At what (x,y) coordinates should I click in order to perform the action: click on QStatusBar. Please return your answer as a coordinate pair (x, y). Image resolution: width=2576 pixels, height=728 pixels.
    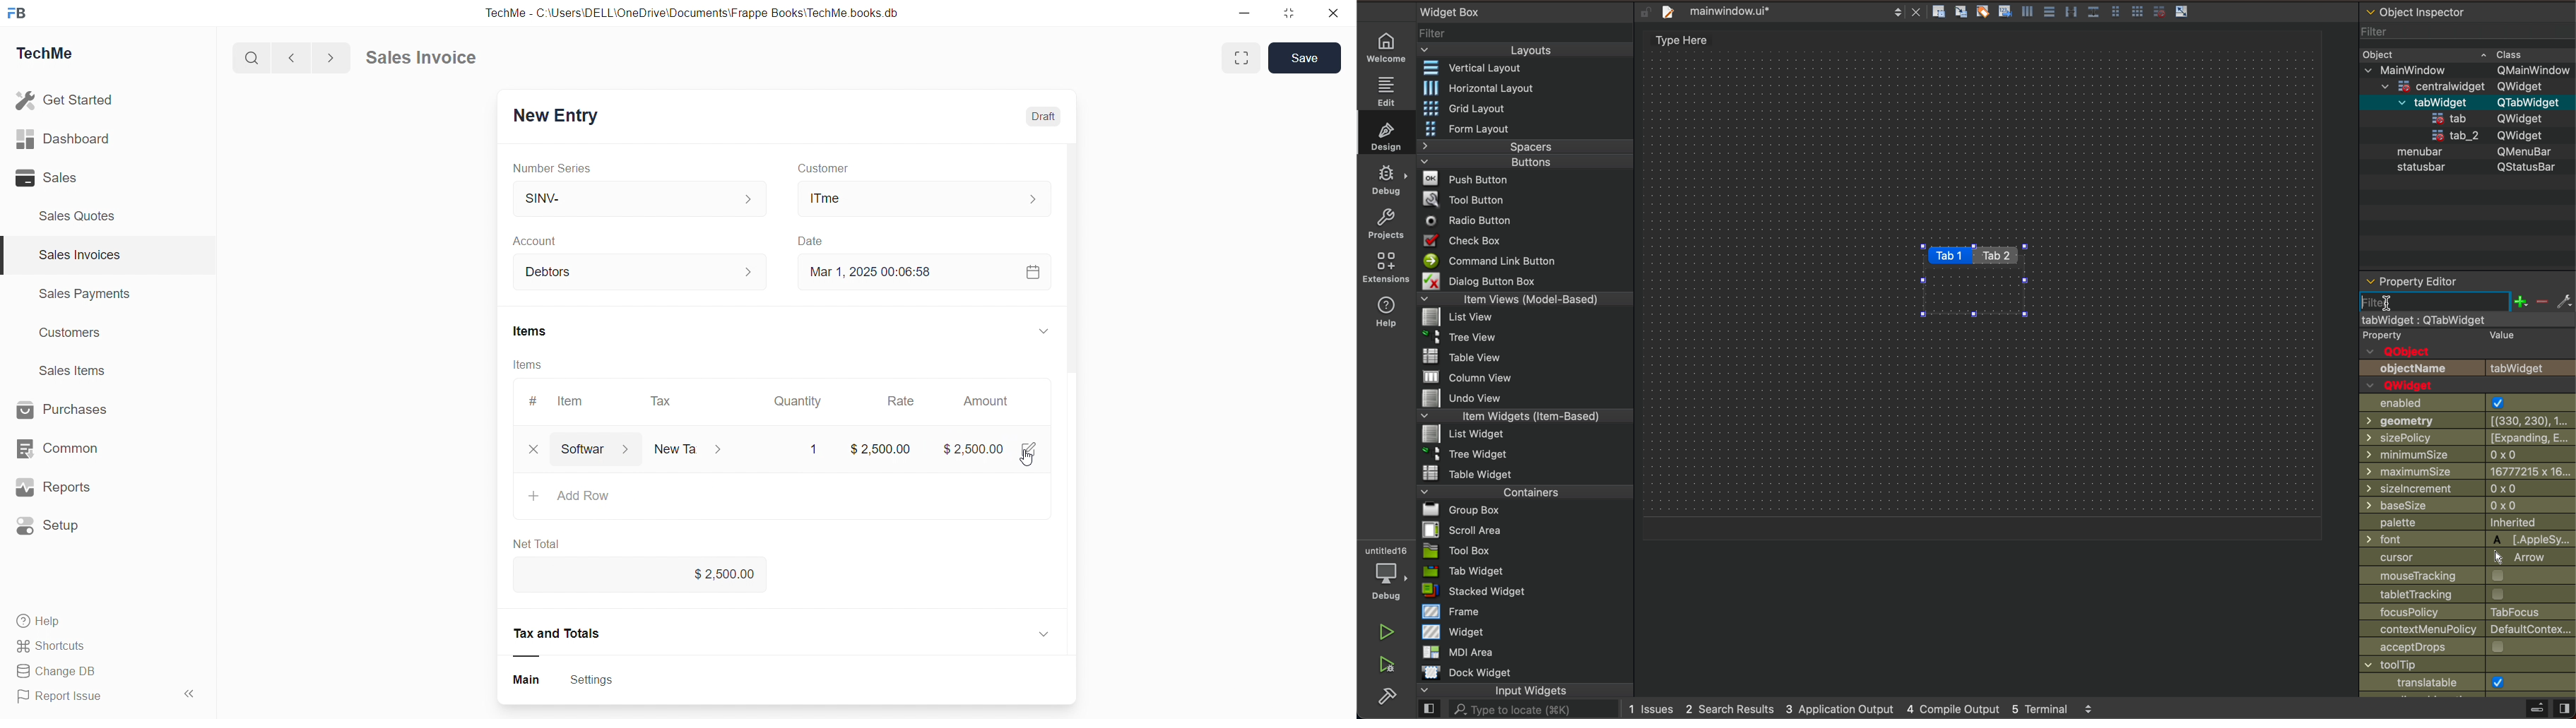
    Looking at the image, I should click on (2518, 167).